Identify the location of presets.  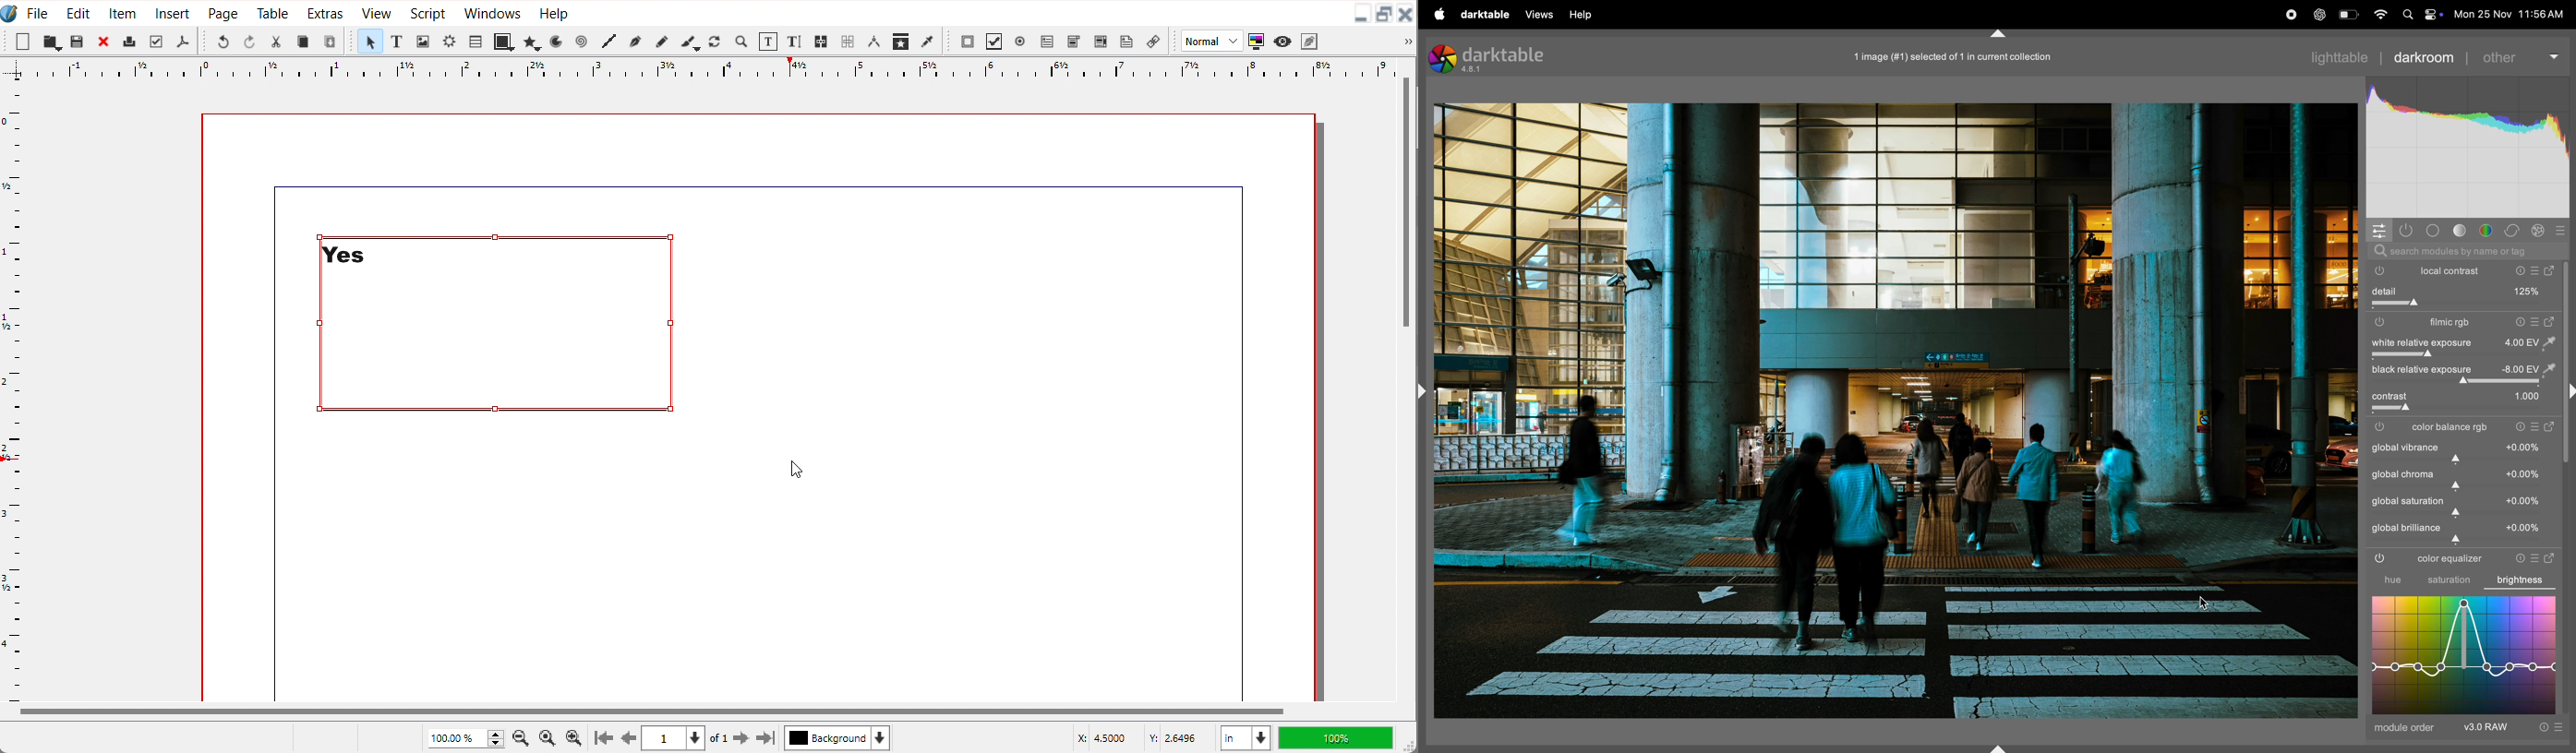
(2536, 322).